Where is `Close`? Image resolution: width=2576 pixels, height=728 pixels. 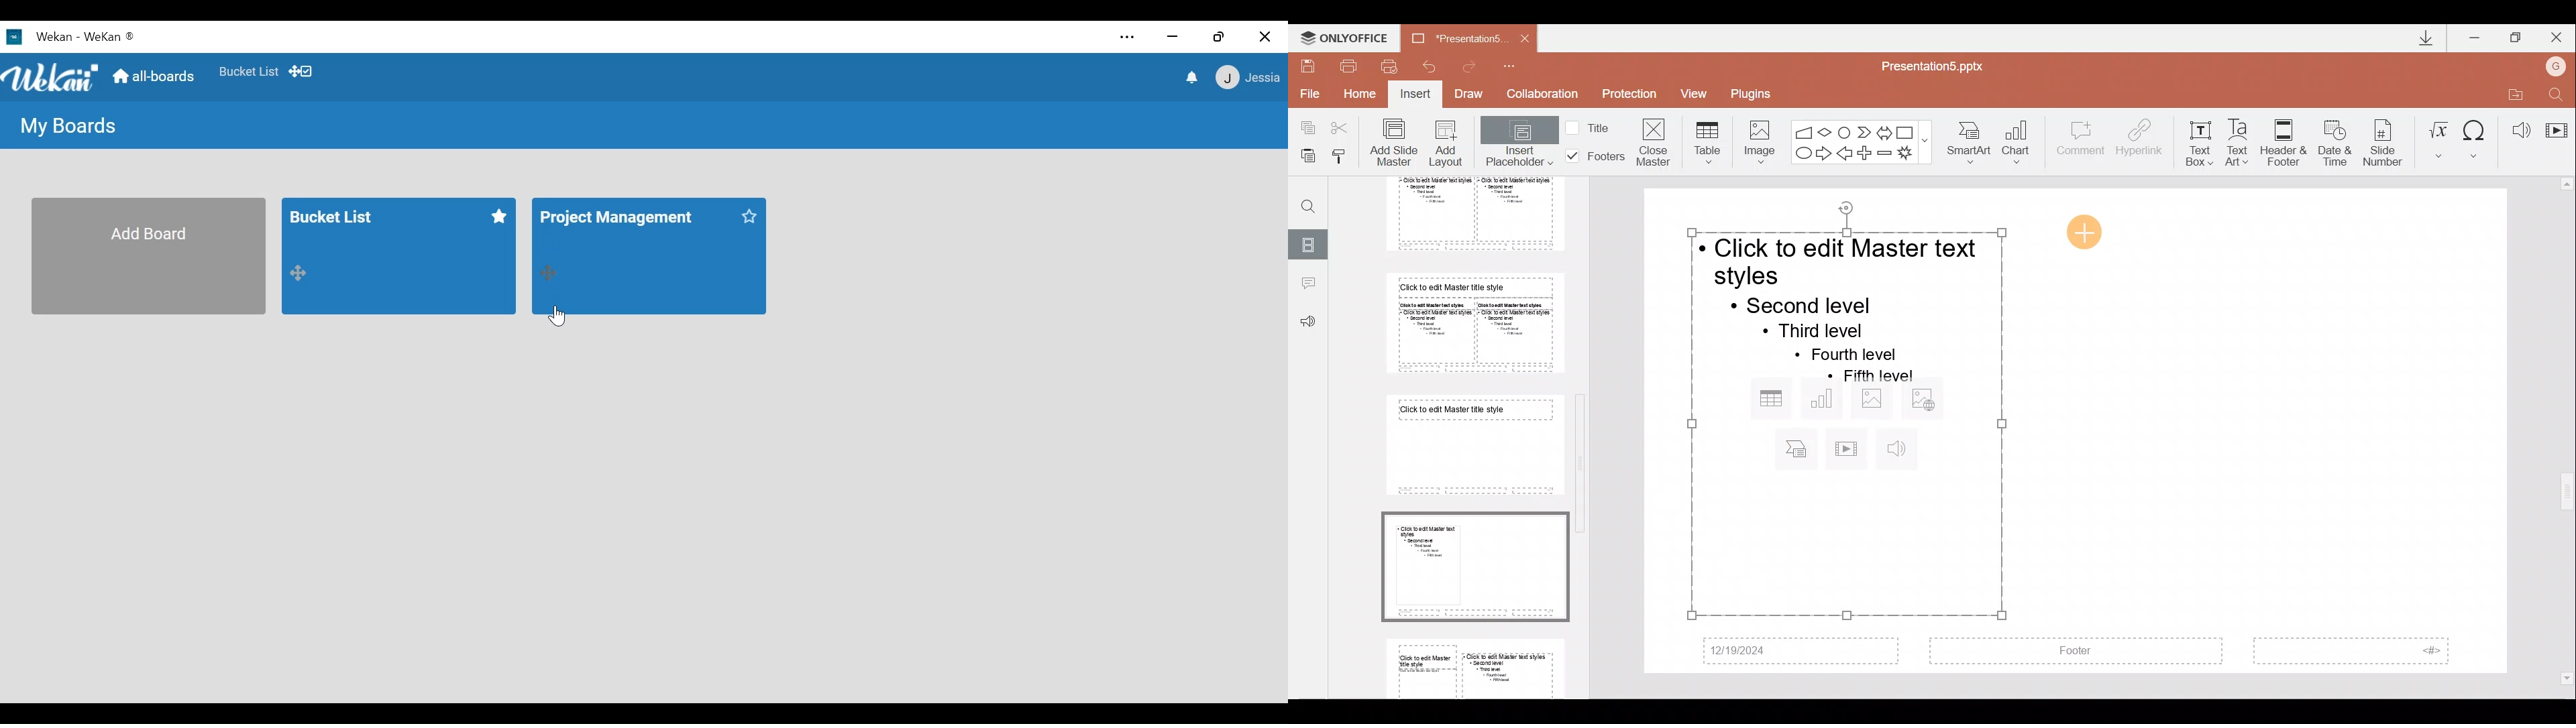 Close is located at coordinates (2559, 35).